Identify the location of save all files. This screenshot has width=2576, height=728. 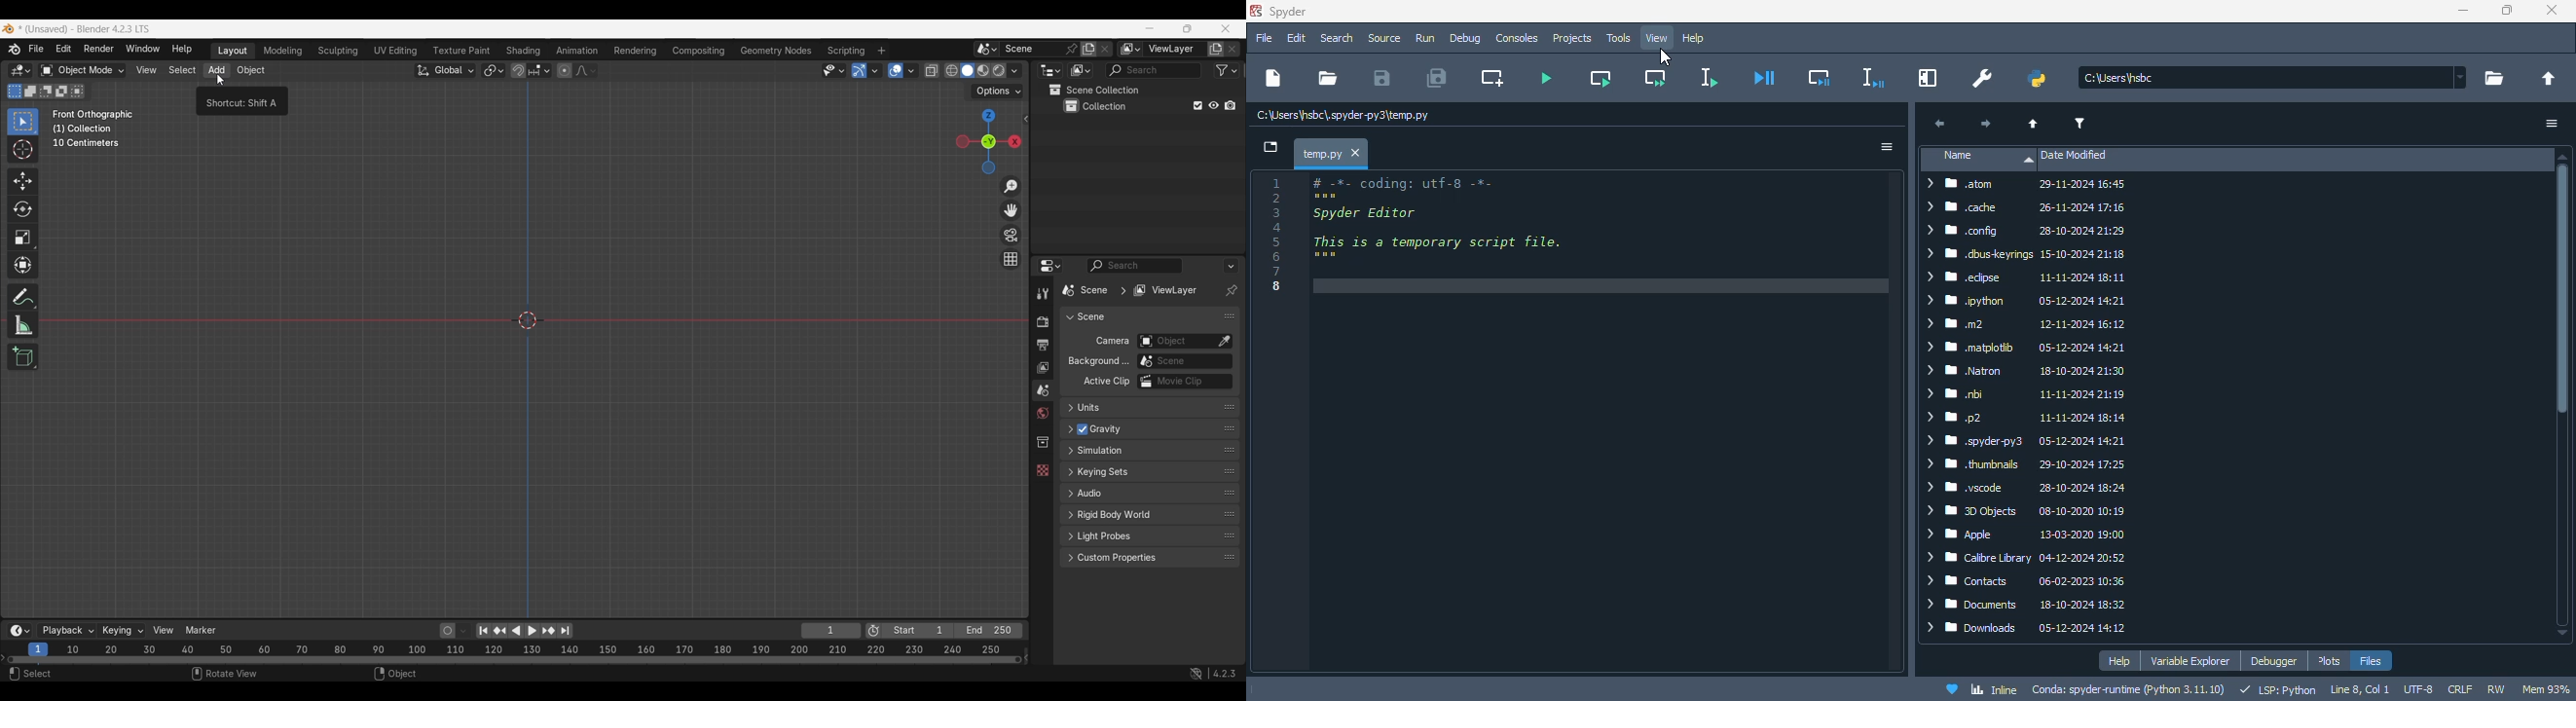
(1437, 78).